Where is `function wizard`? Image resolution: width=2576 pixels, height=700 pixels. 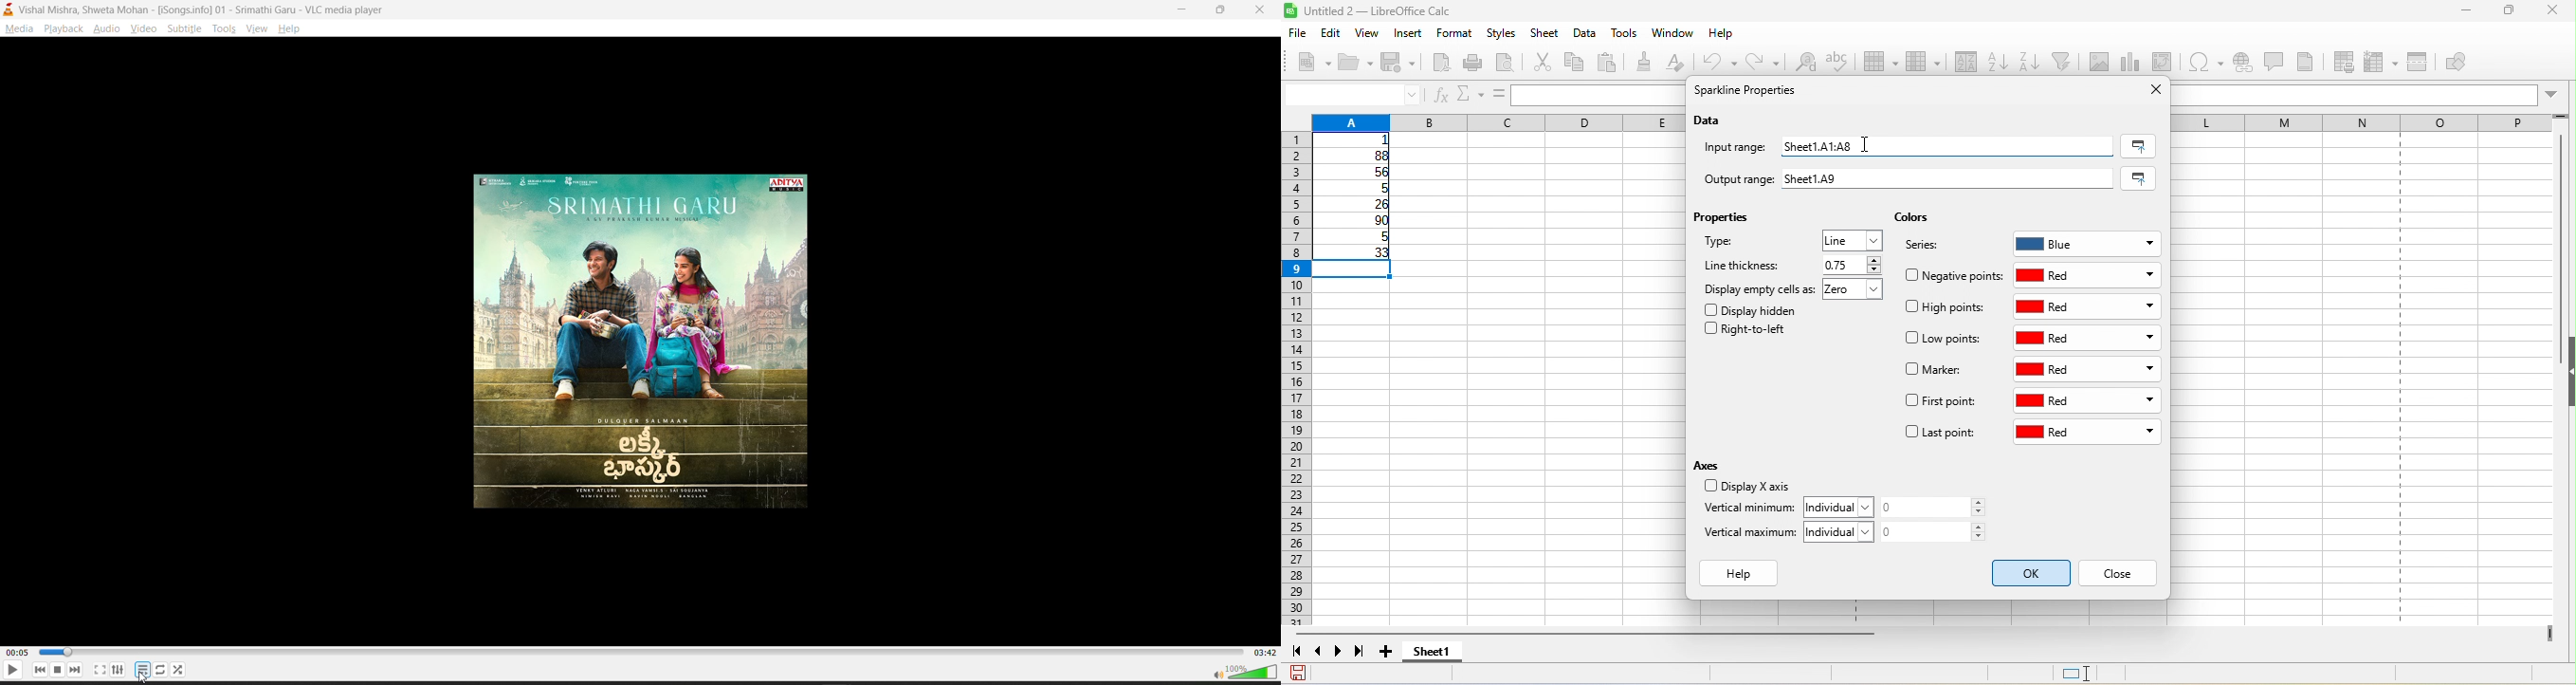
function wizard is located at coordinates (1441, 96).